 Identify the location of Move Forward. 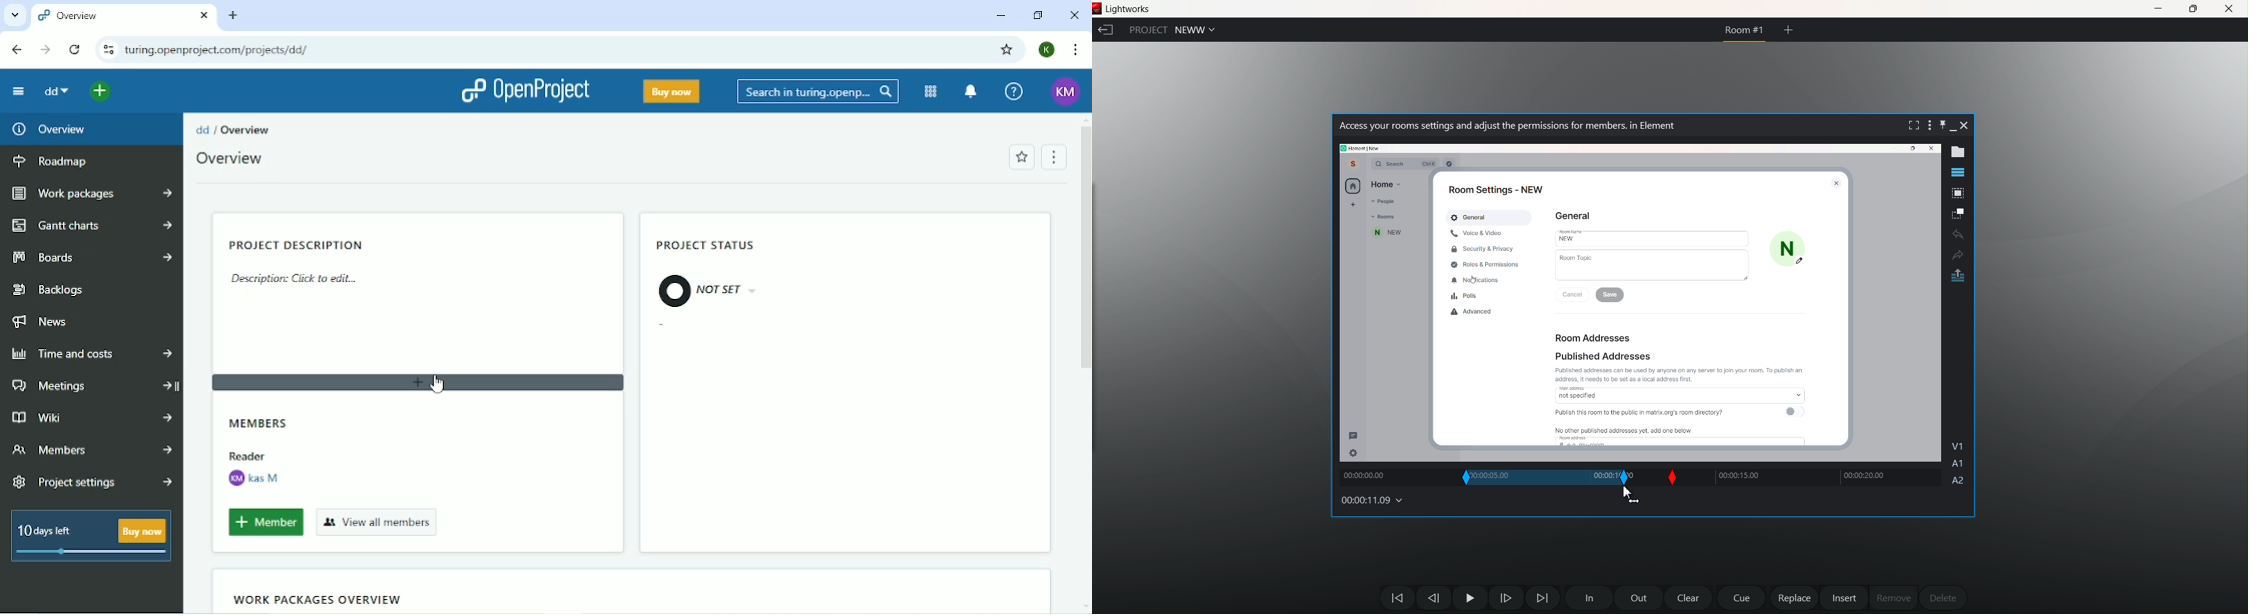
(1543, 596).